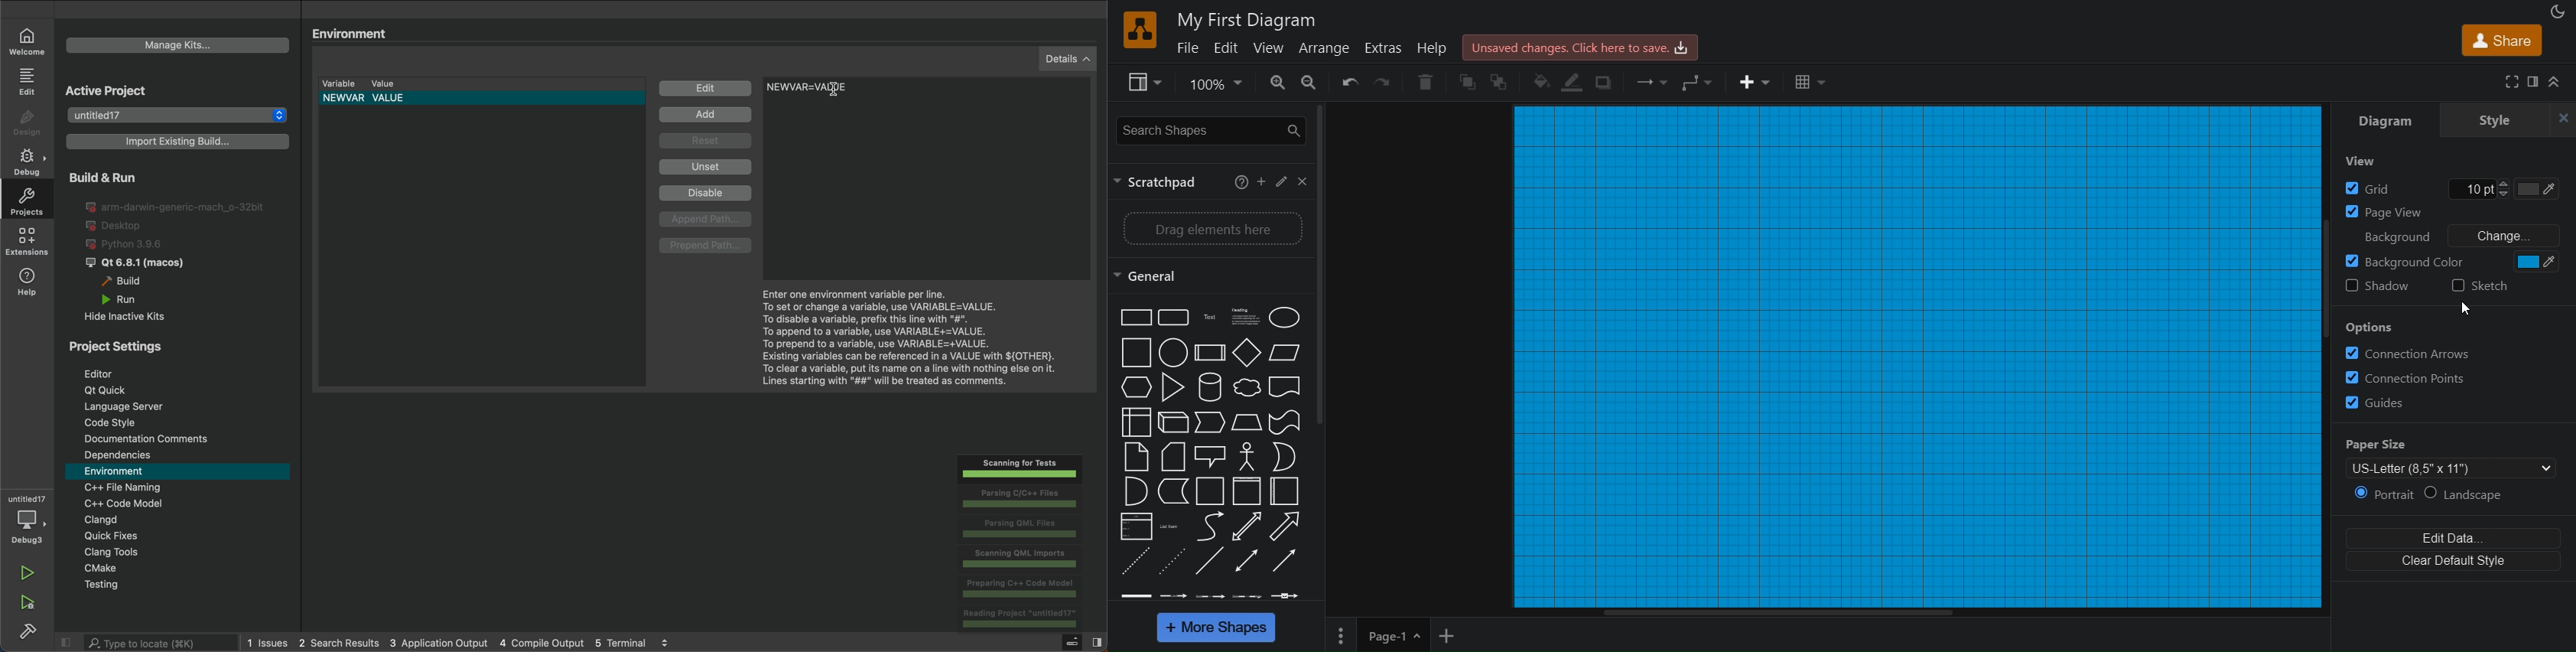  I want to click on format, so click(2532, 82).